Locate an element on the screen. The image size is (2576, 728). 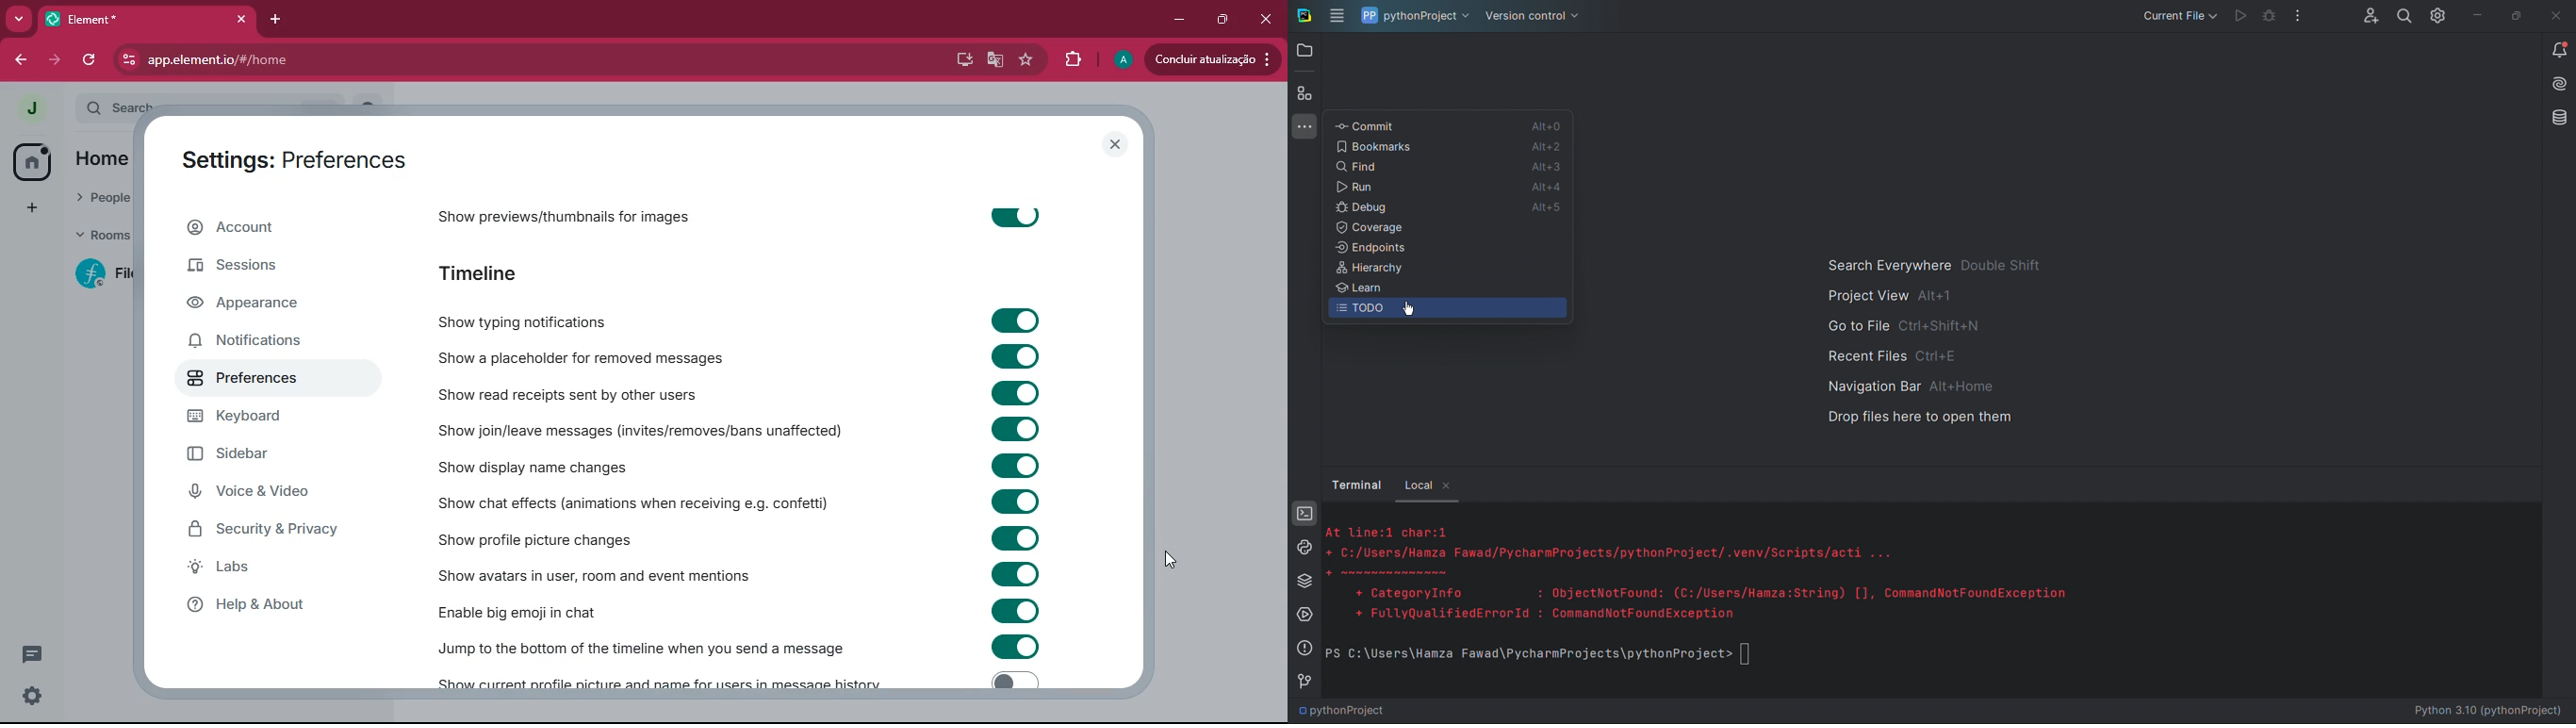
account is located at coordinates (276, 225).